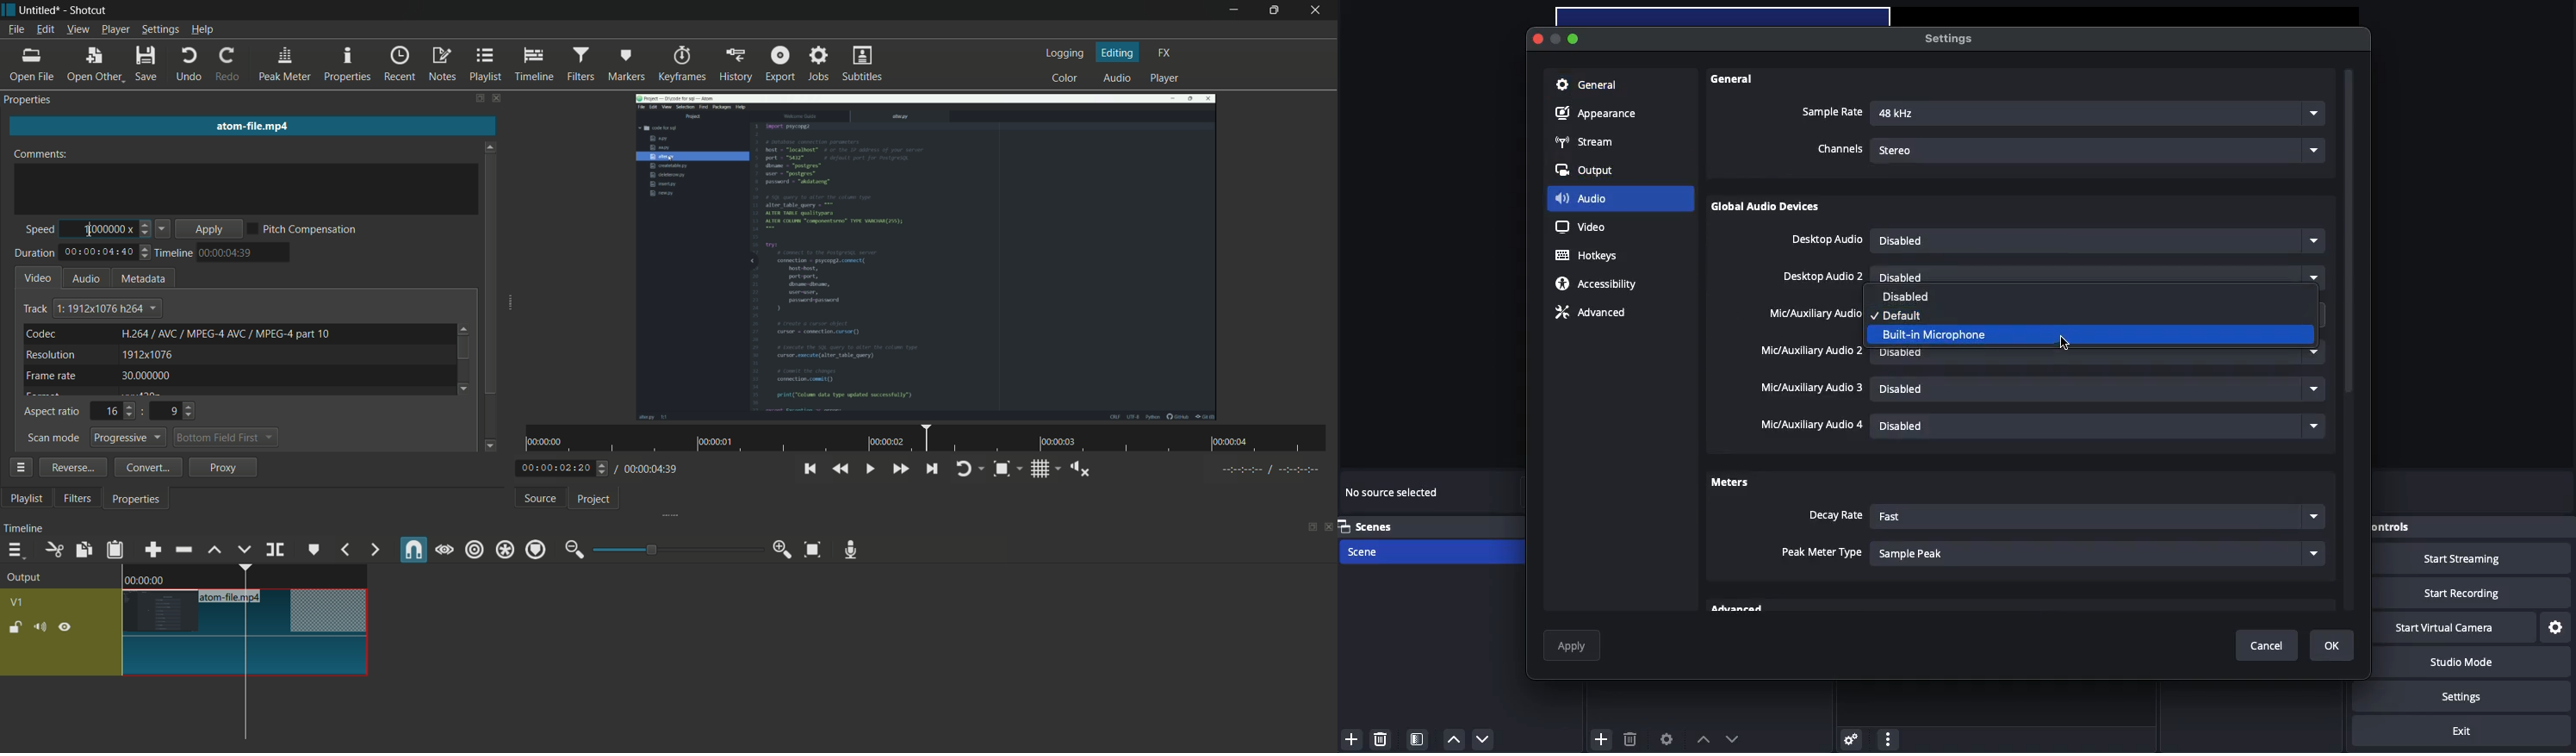 The width and height of the screenshot is (2576, 756). Describe the element at coordinates (50, 376) in the screenshot. I see `frame rate` at that location.